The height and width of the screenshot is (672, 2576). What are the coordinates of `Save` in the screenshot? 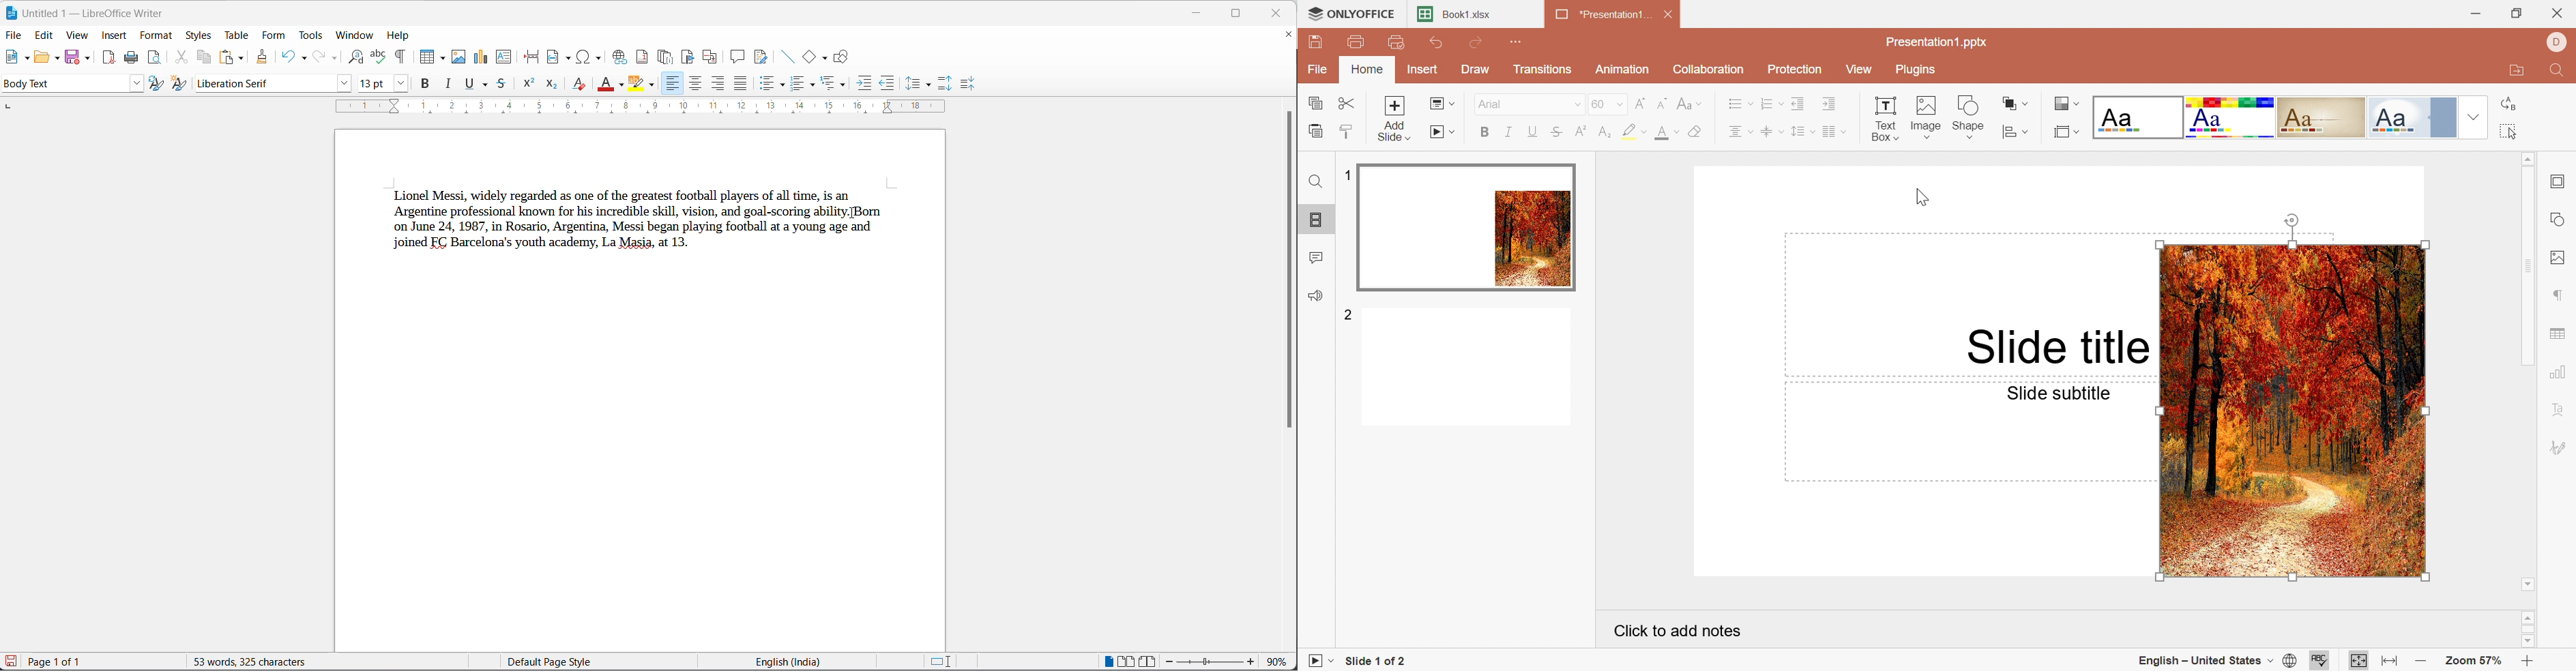 It's located at (1313, 39).